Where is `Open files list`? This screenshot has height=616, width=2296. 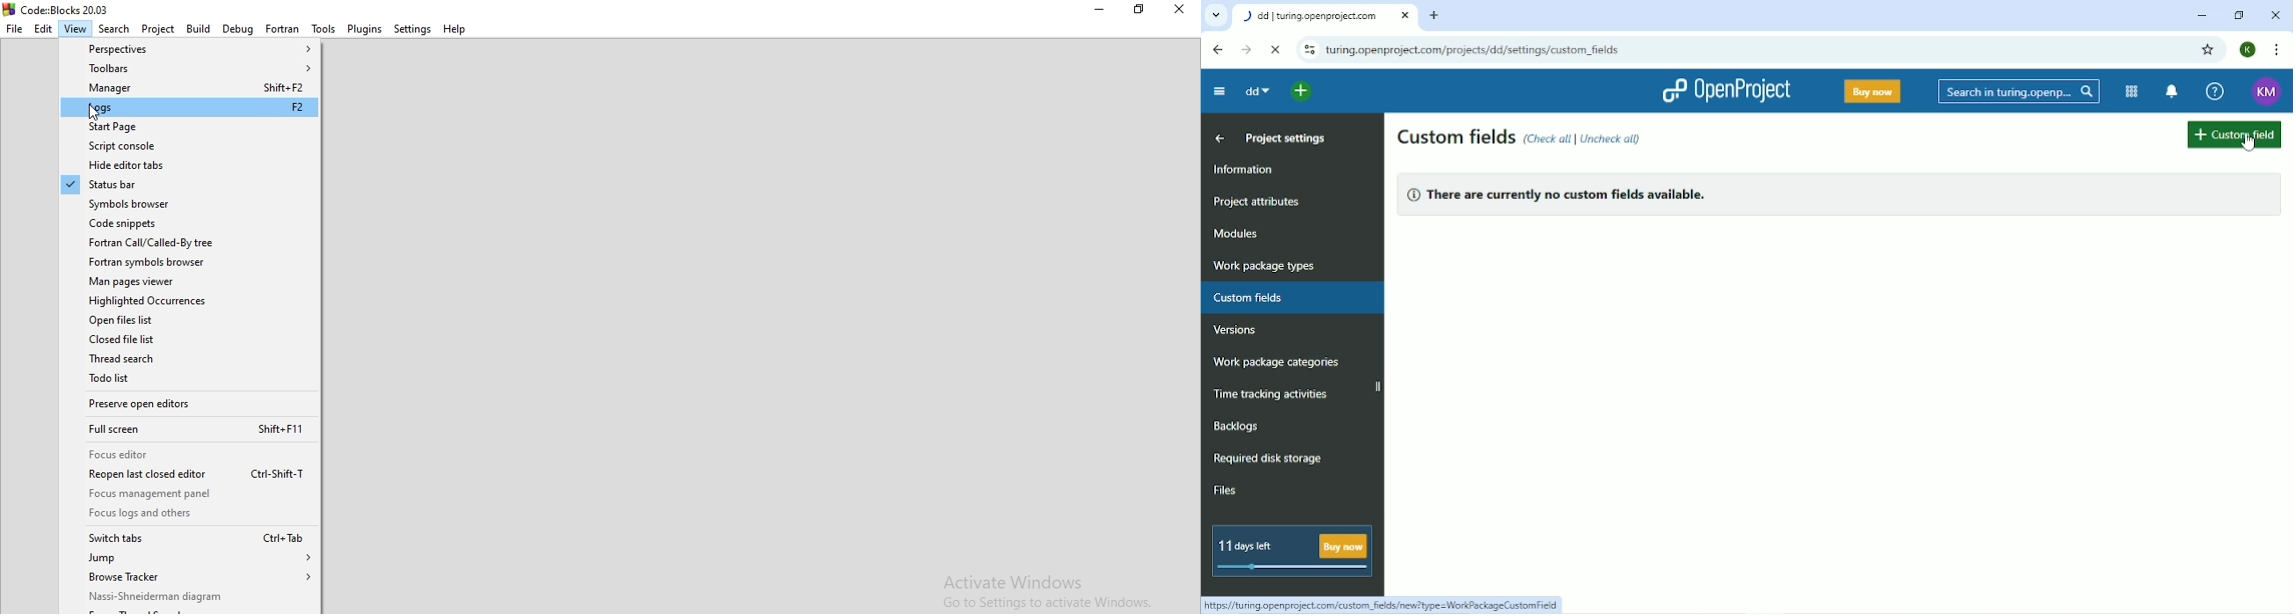
Open files list is located at coordinates (190, 319).